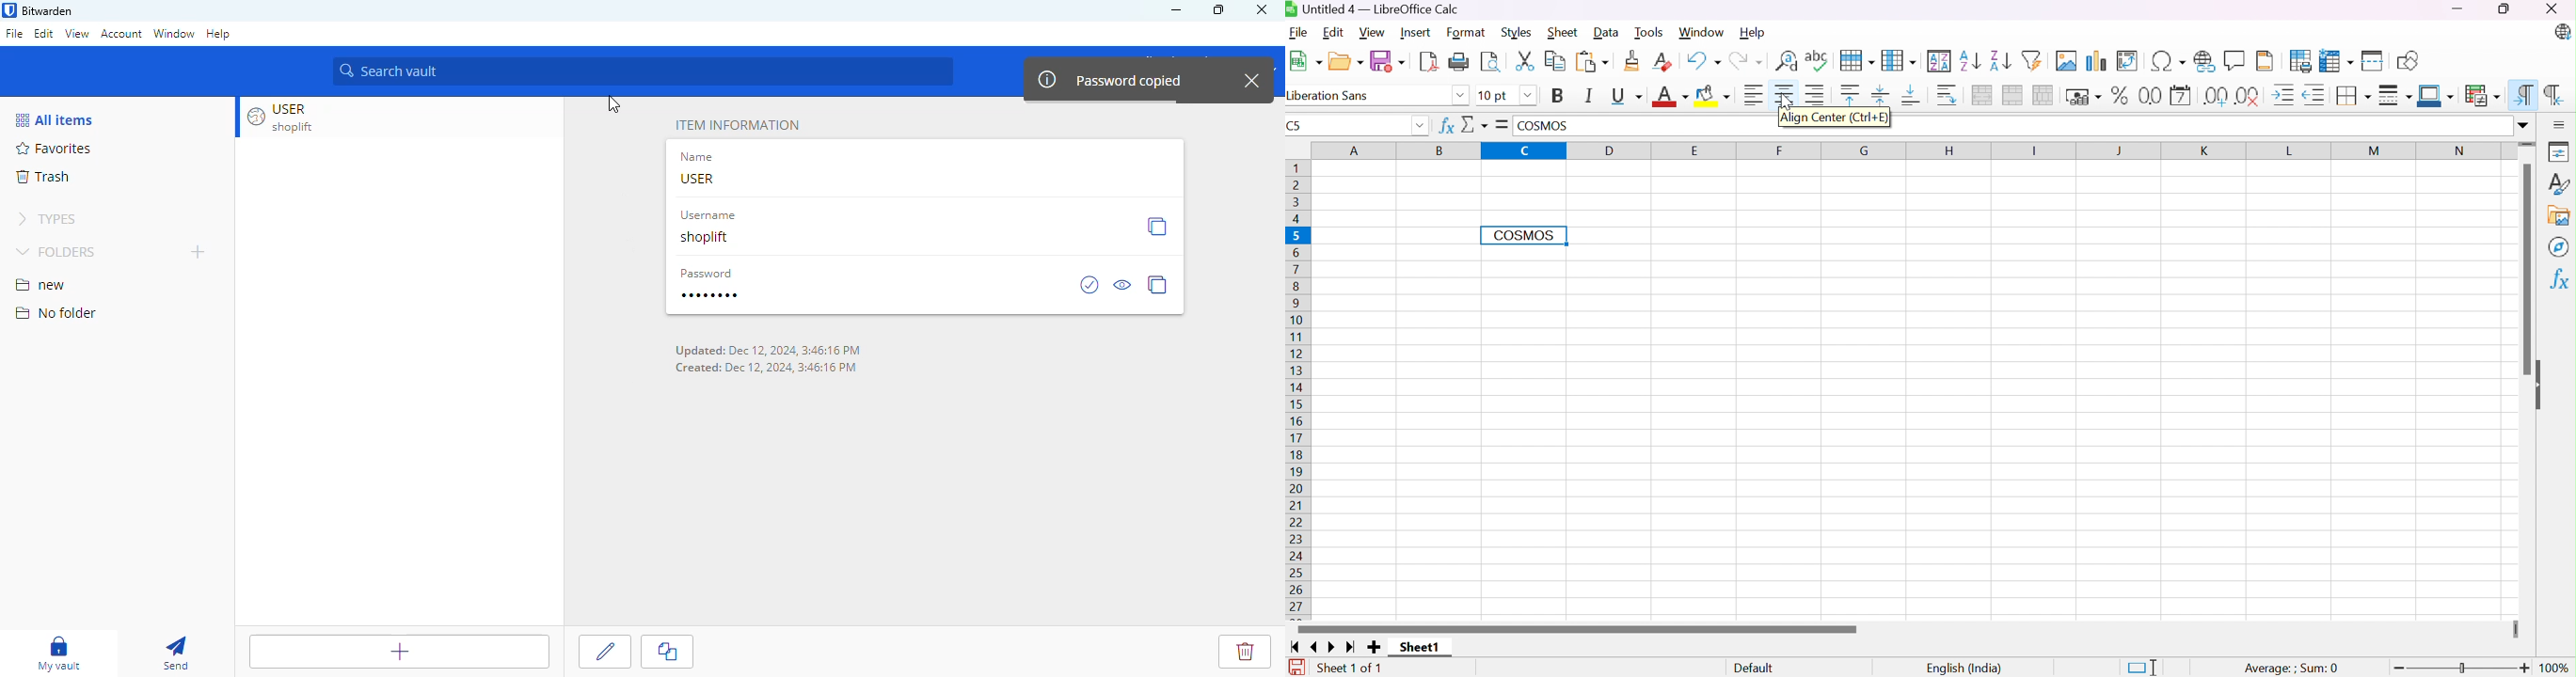 This screenshot has width=2576, height=700. Describe the element at coordinates (2562, 153) in the screenshot. I see `Properties` at that location.